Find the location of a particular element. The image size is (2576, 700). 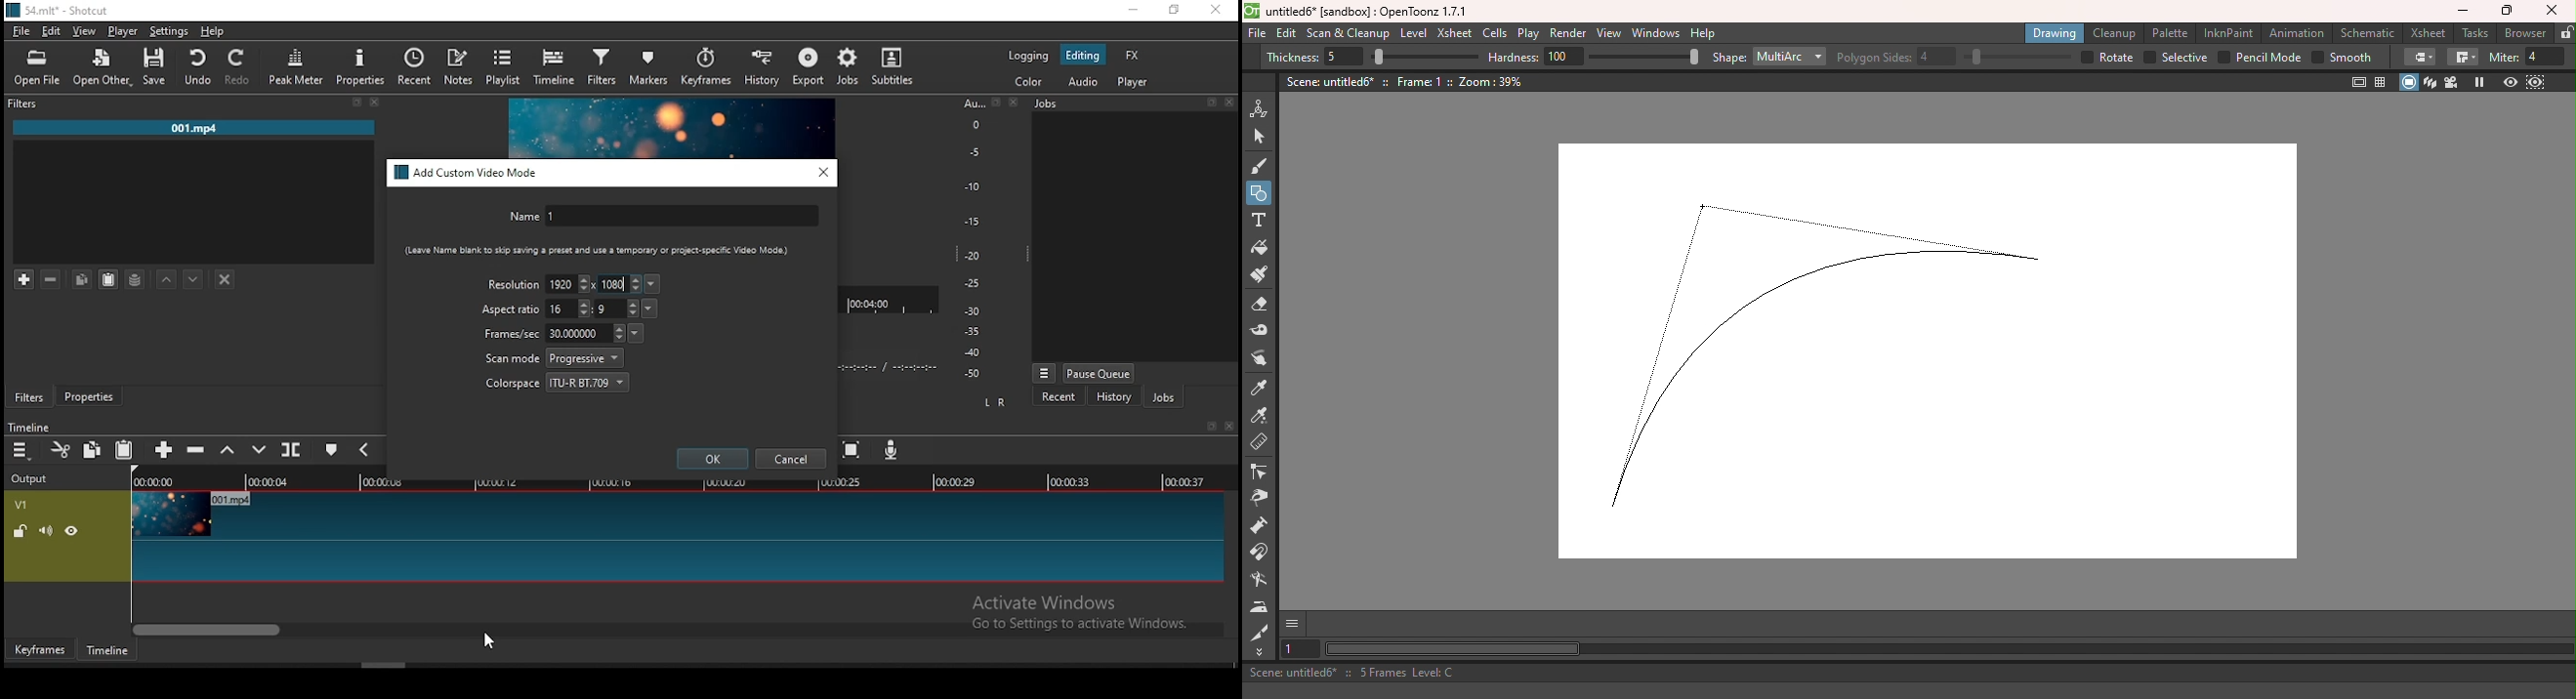

Blender tool is located at coordinates (1259, 581).